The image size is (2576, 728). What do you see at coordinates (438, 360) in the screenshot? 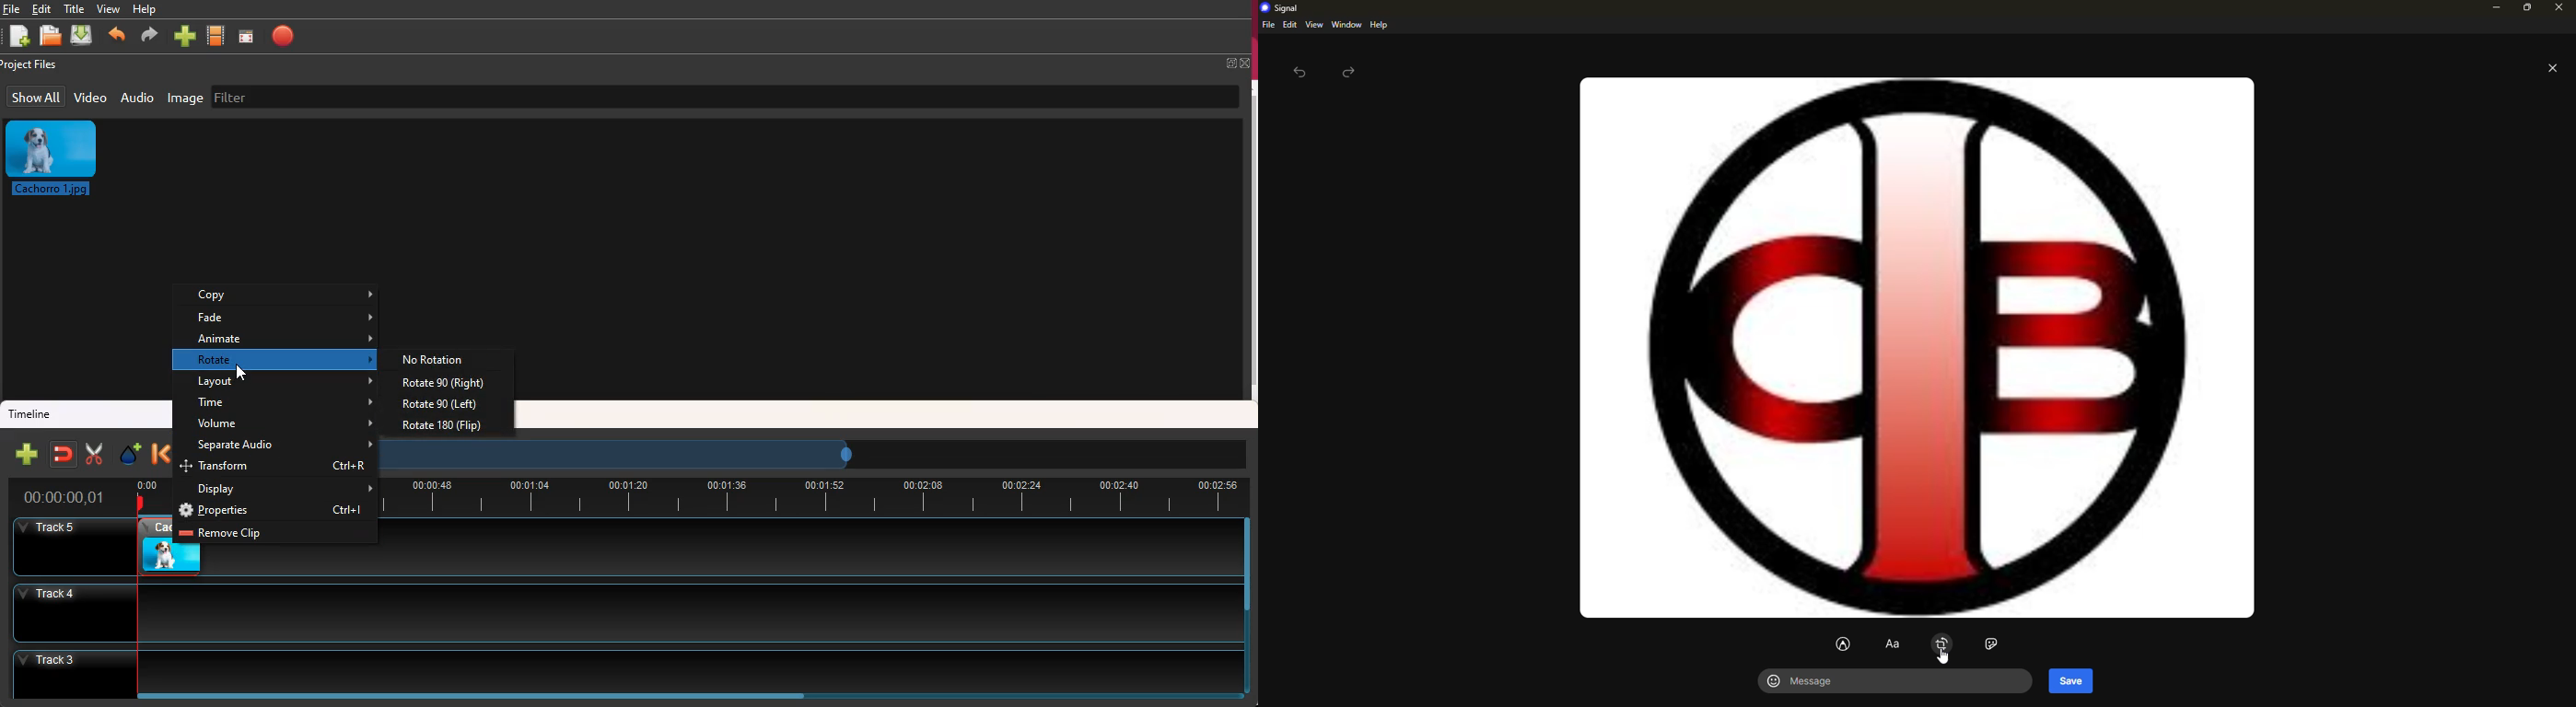
I see `no rotation` at bounding box center [438, 360].